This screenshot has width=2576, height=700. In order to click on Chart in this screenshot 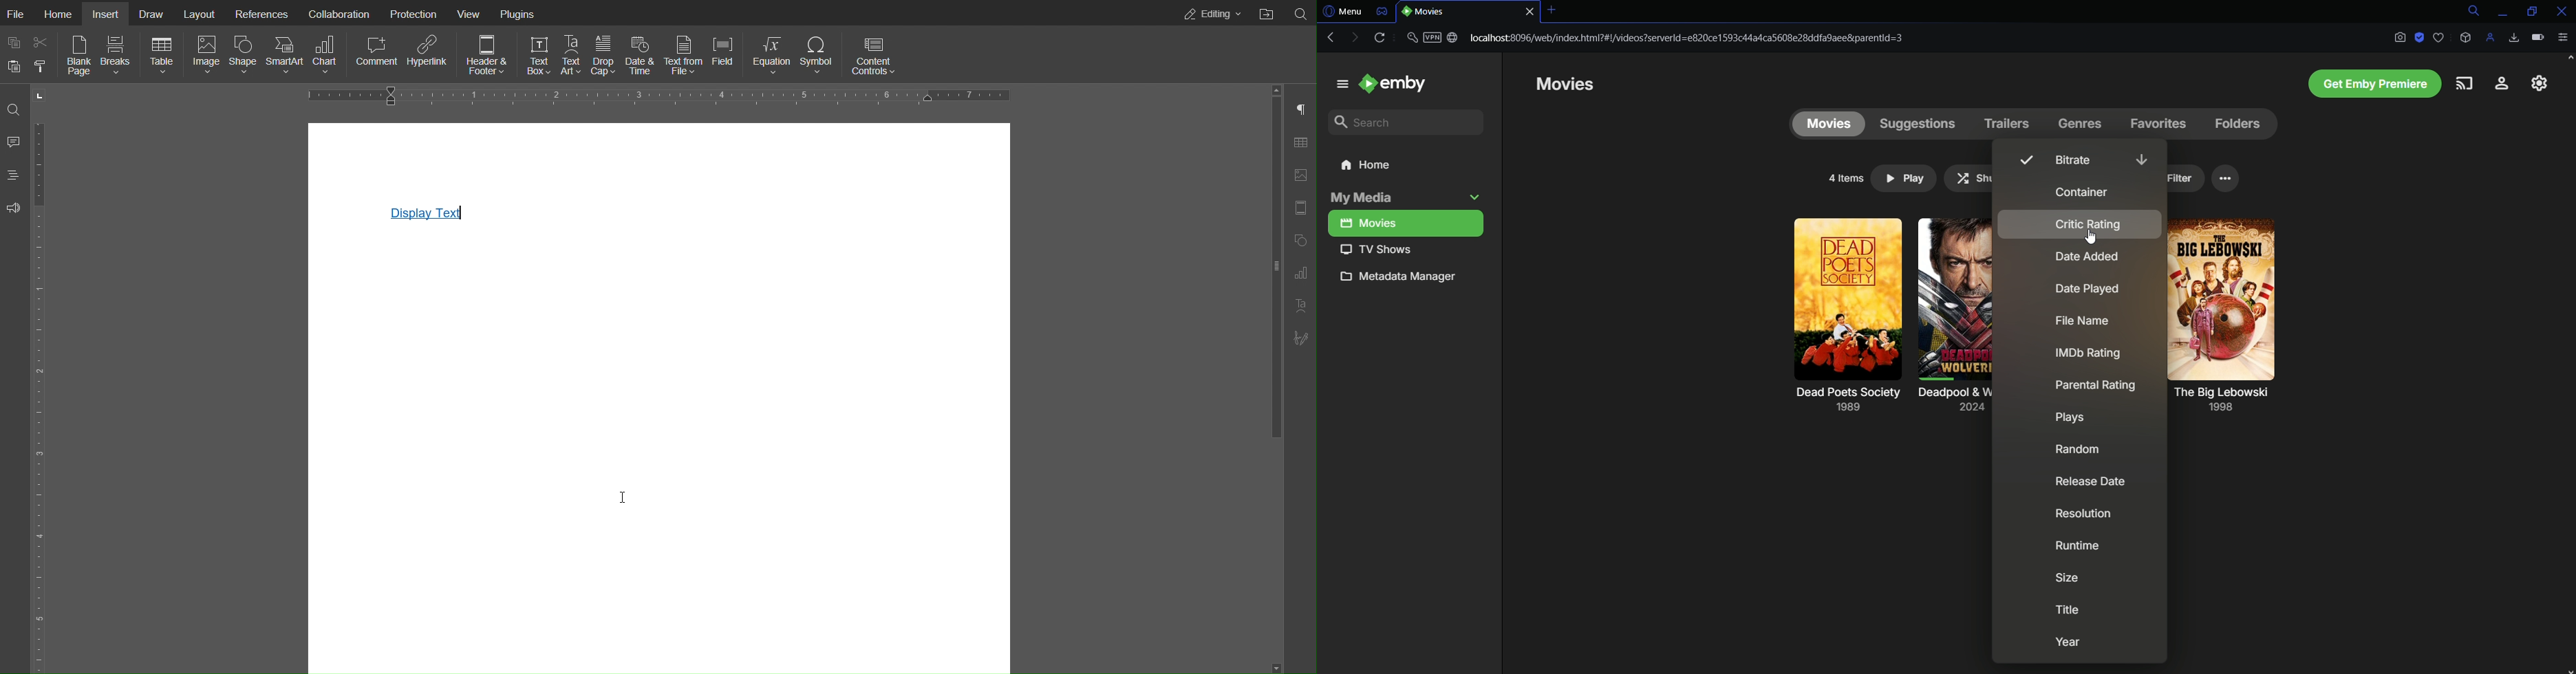, I will do `click(326, 56)`.